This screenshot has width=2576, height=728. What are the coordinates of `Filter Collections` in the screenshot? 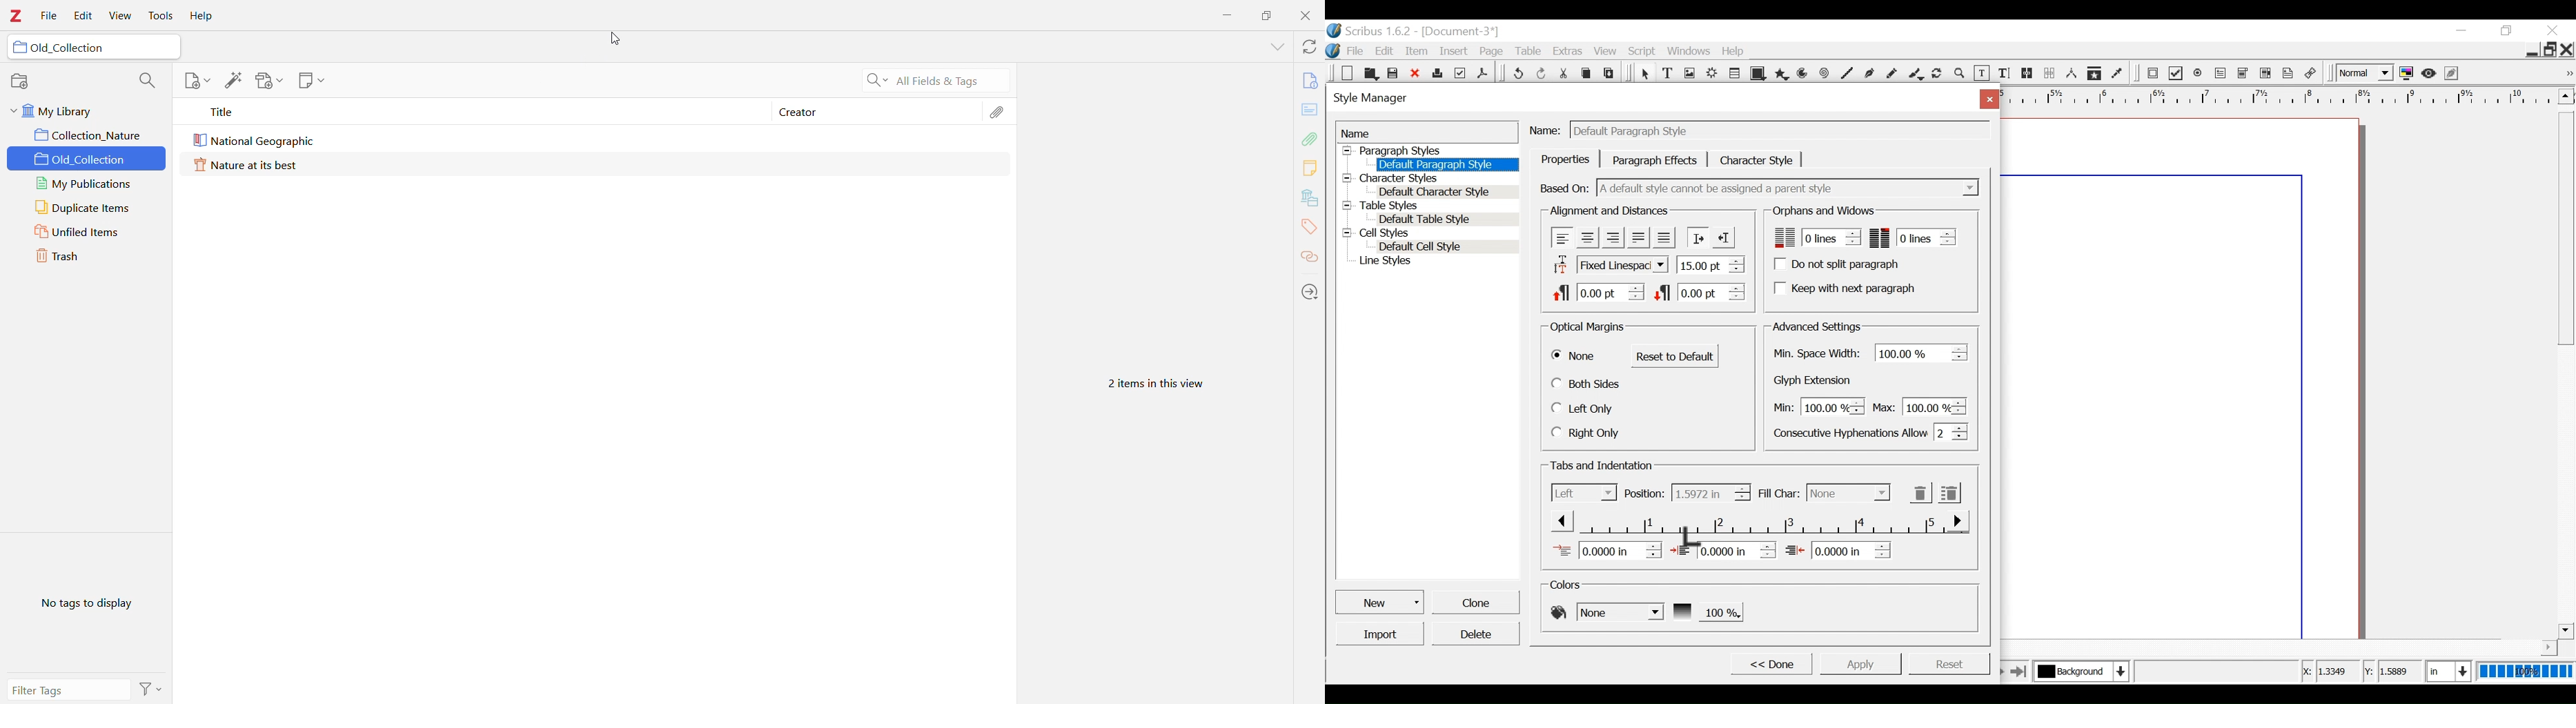 It's located at (150, 81).